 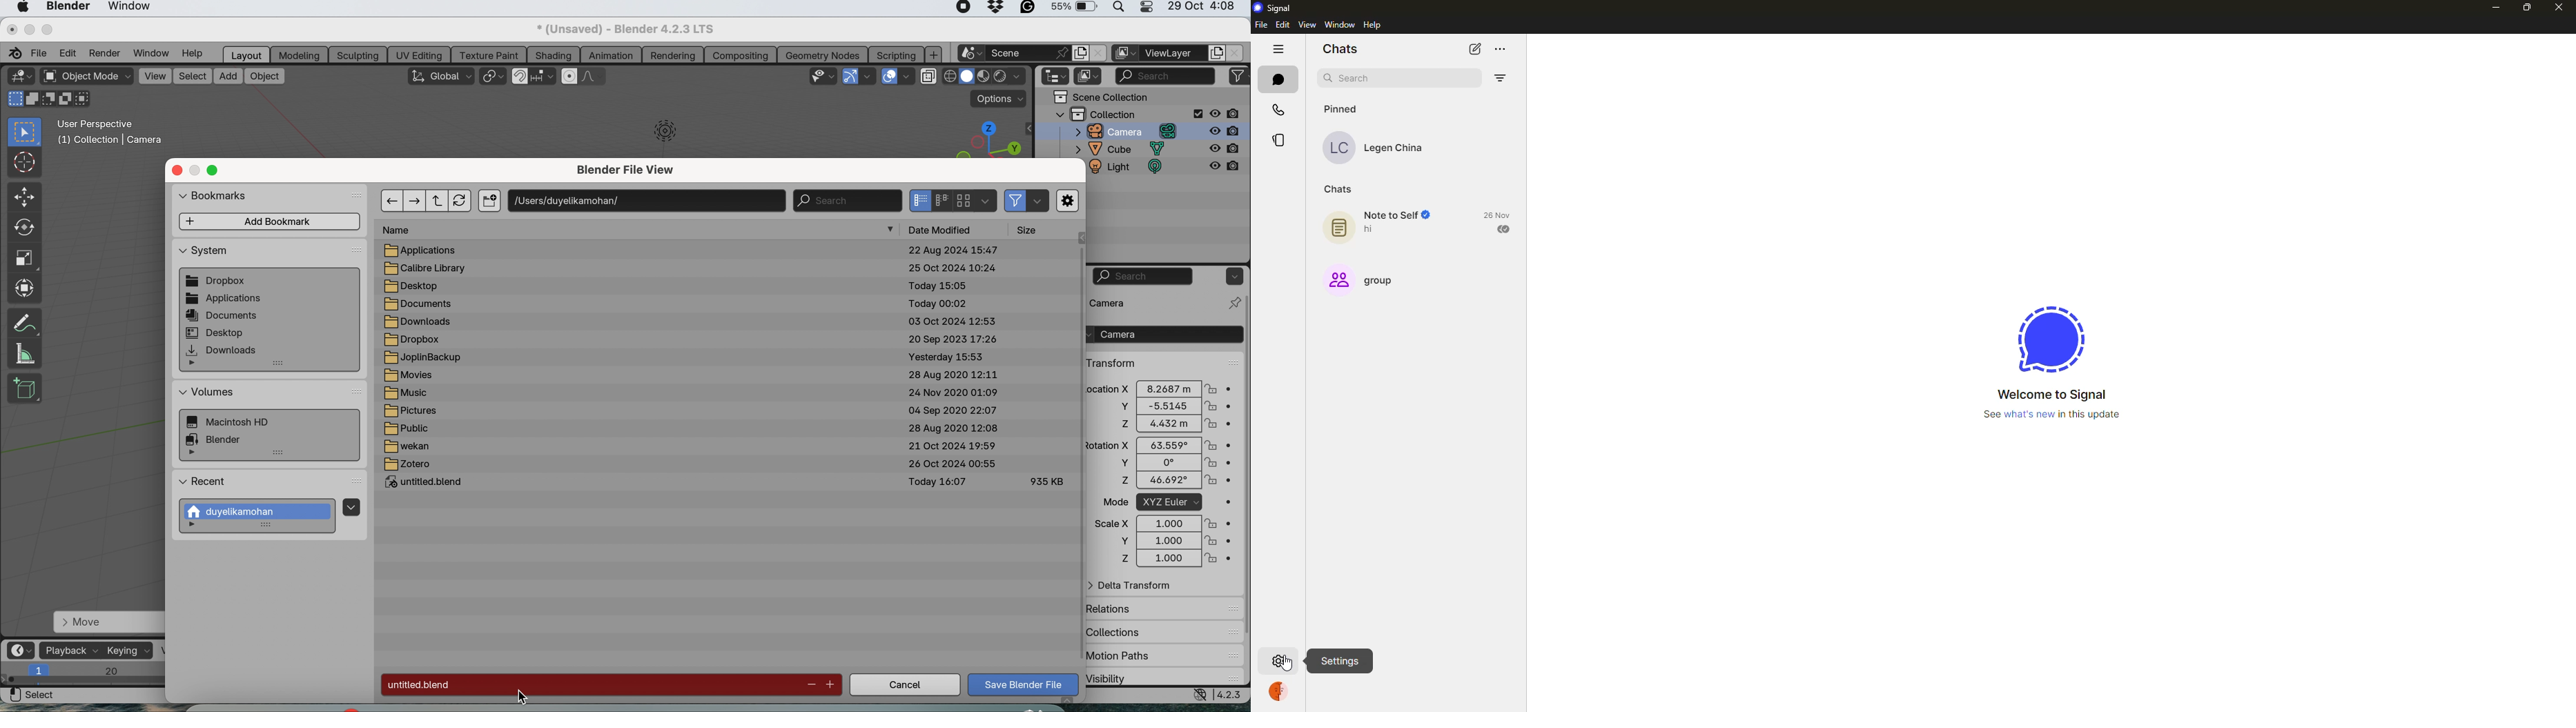 I want to click on camera, so click(x=1120, y=131).